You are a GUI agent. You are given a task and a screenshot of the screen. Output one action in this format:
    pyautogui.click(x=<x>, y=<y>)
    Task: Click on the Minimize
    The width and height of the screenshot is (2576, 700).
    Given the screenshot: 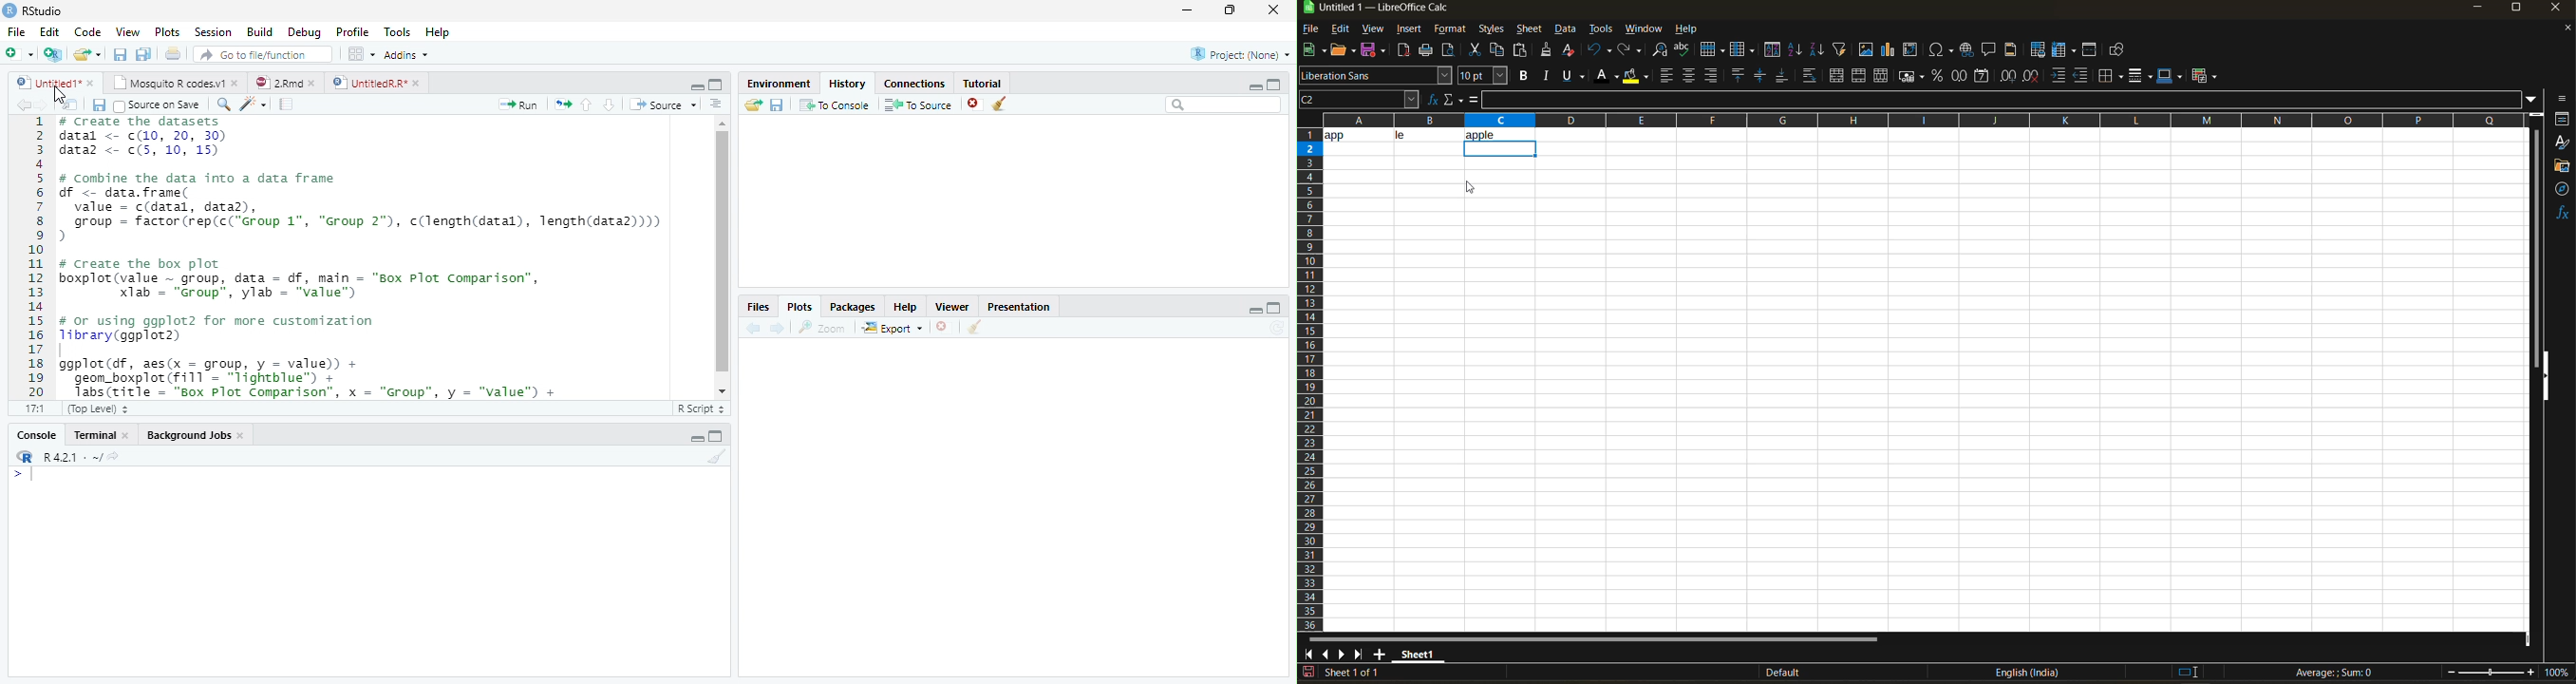 What is the action you would take?
    pyautogui.click(x=696, y=87)
    